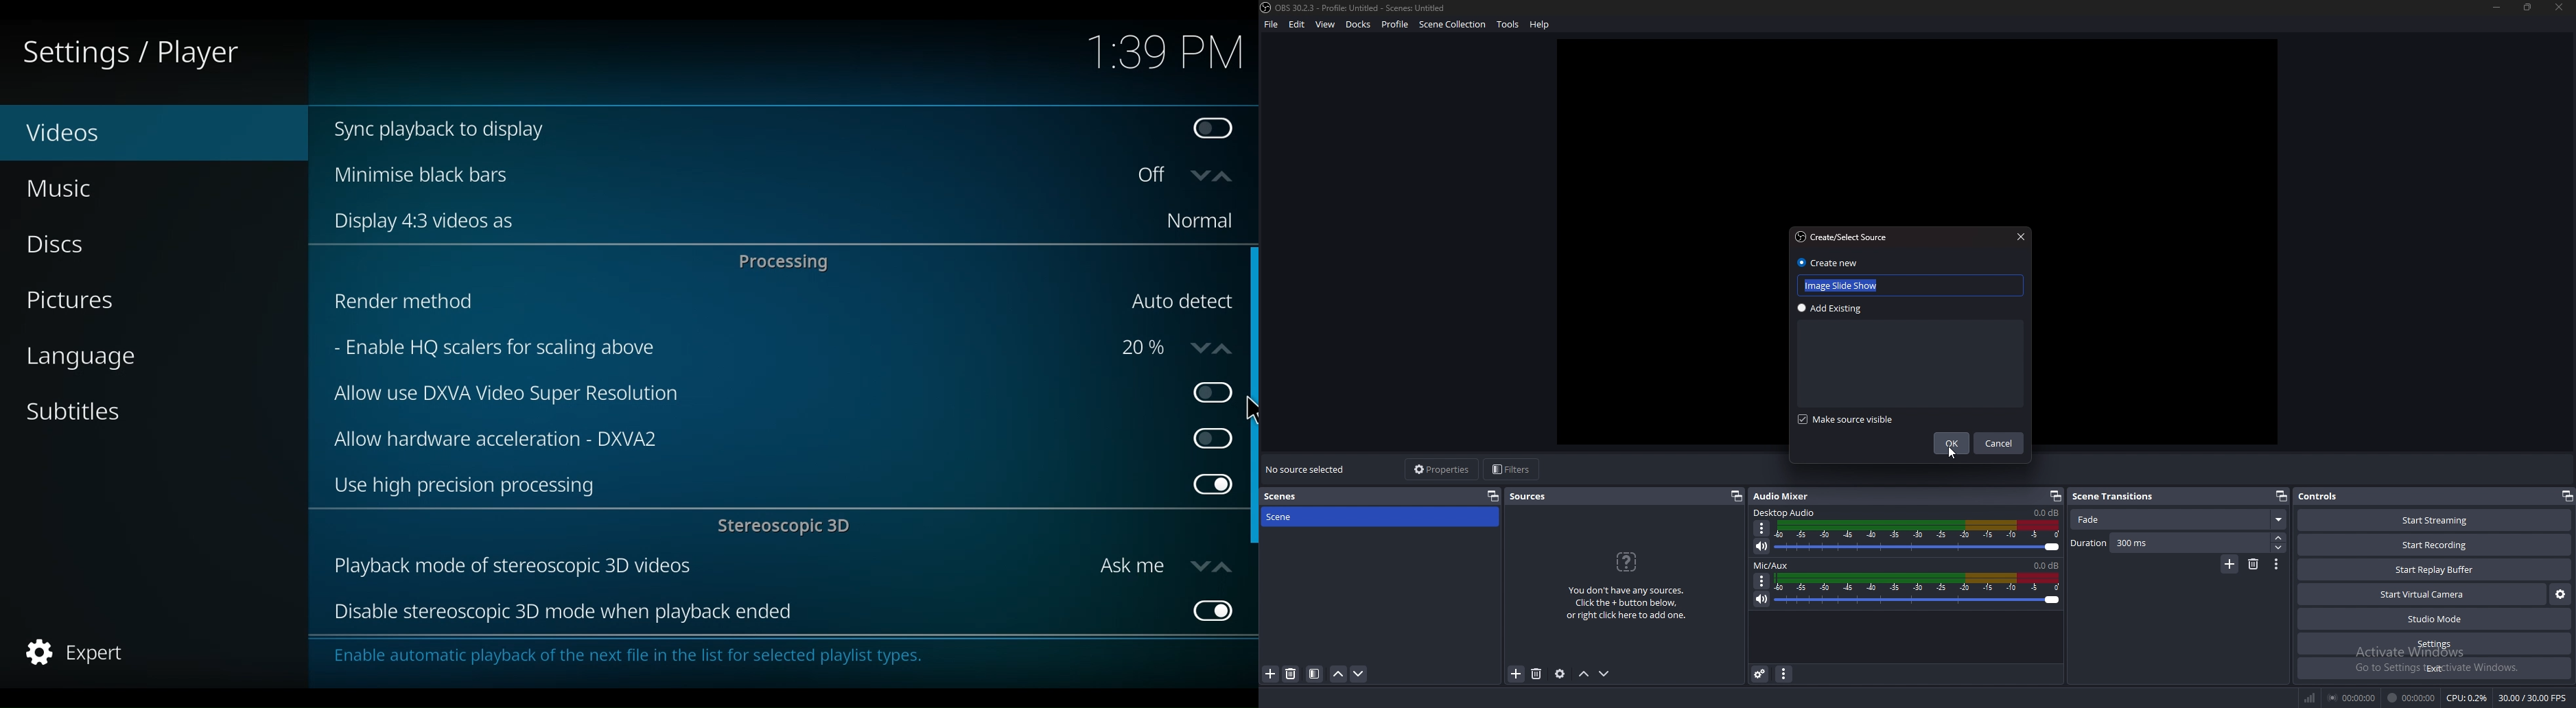  I want to click on add scene, so click(1272, 674).